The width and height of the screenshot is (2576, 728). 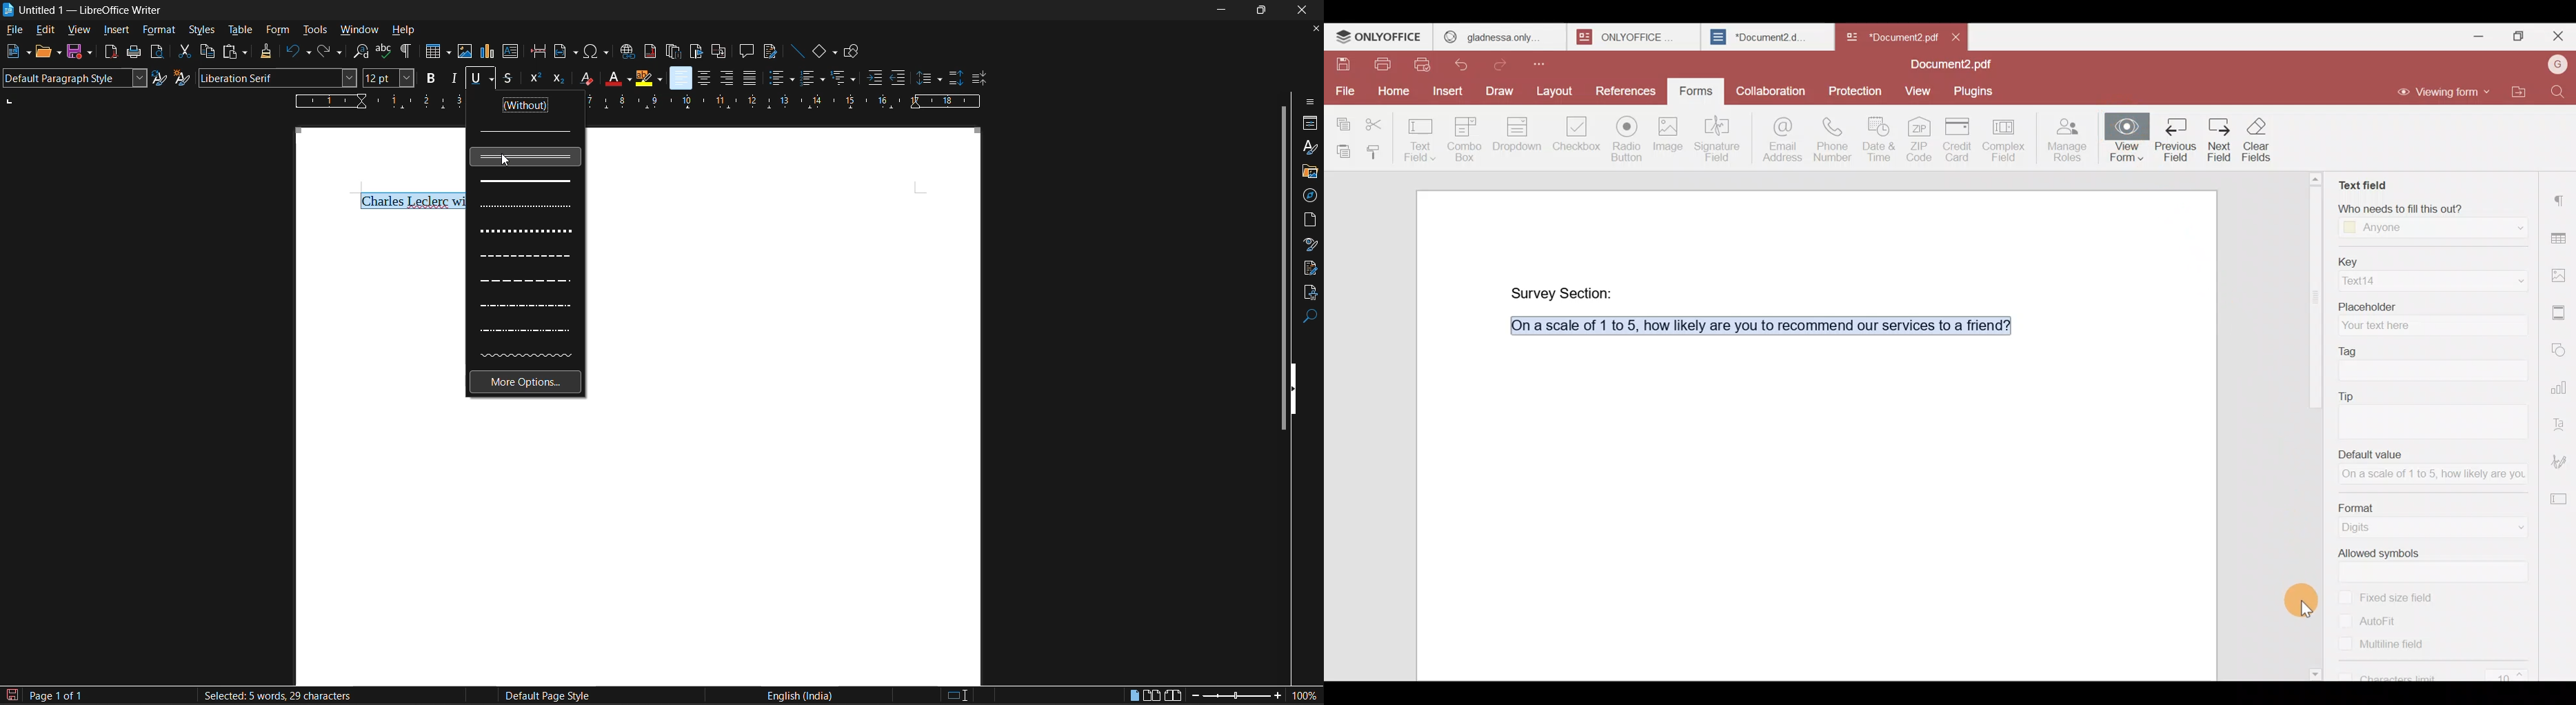 What do you see at coordinates (2429, 259) in the screenshot?
I see `Key` at bounding box center [2429, 259].